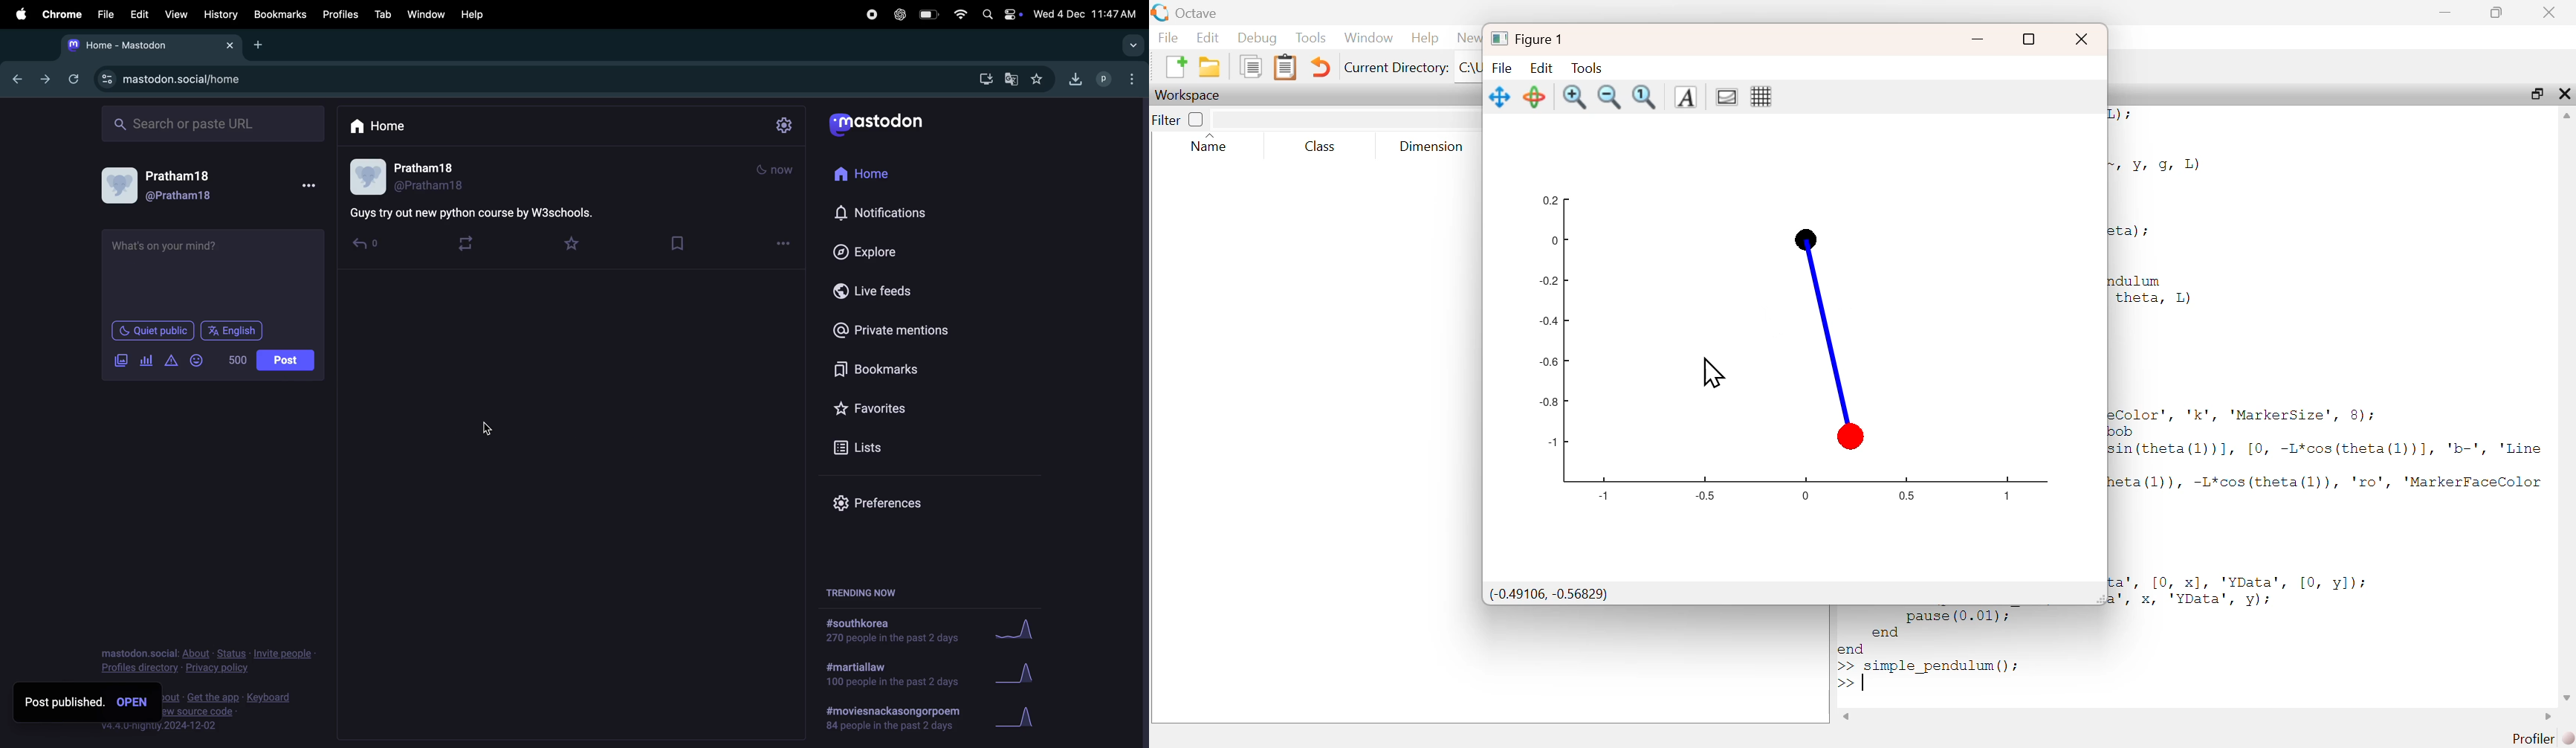  Describe the element at coordinates (864, 592) in the screenshot. I see `trending now` at that location.